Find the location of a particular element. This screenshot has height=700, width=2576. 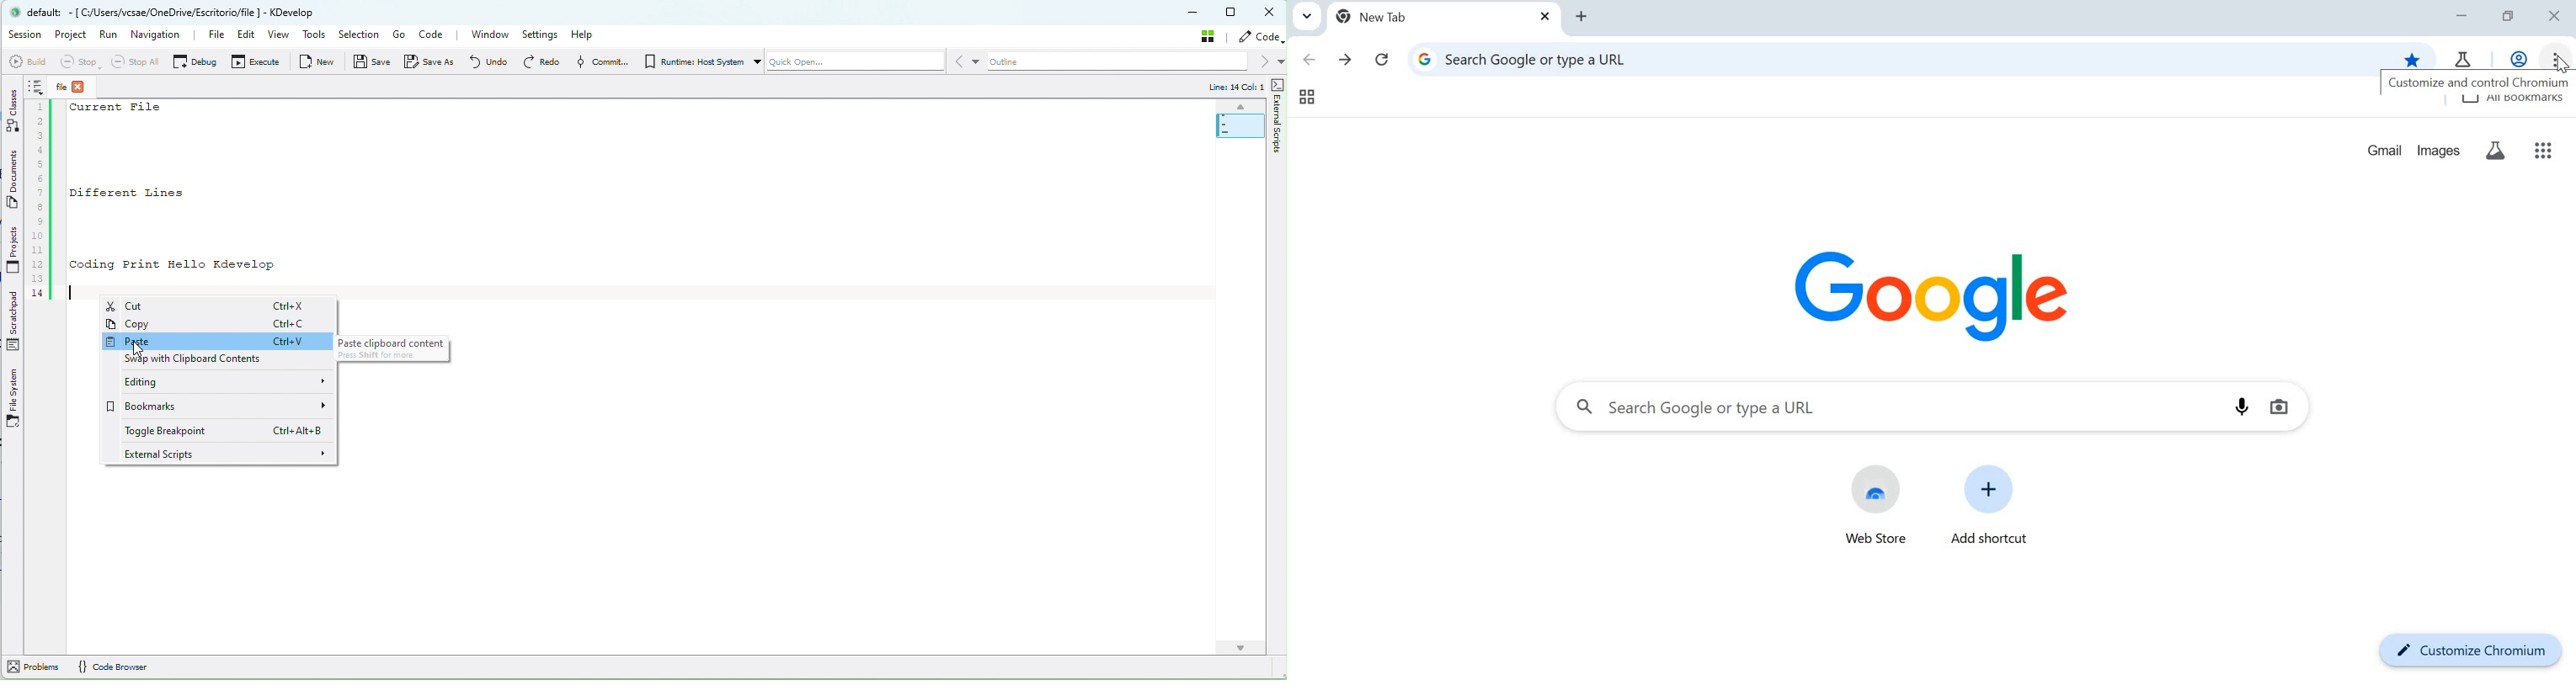

Run is located at coordinates (109, 39).